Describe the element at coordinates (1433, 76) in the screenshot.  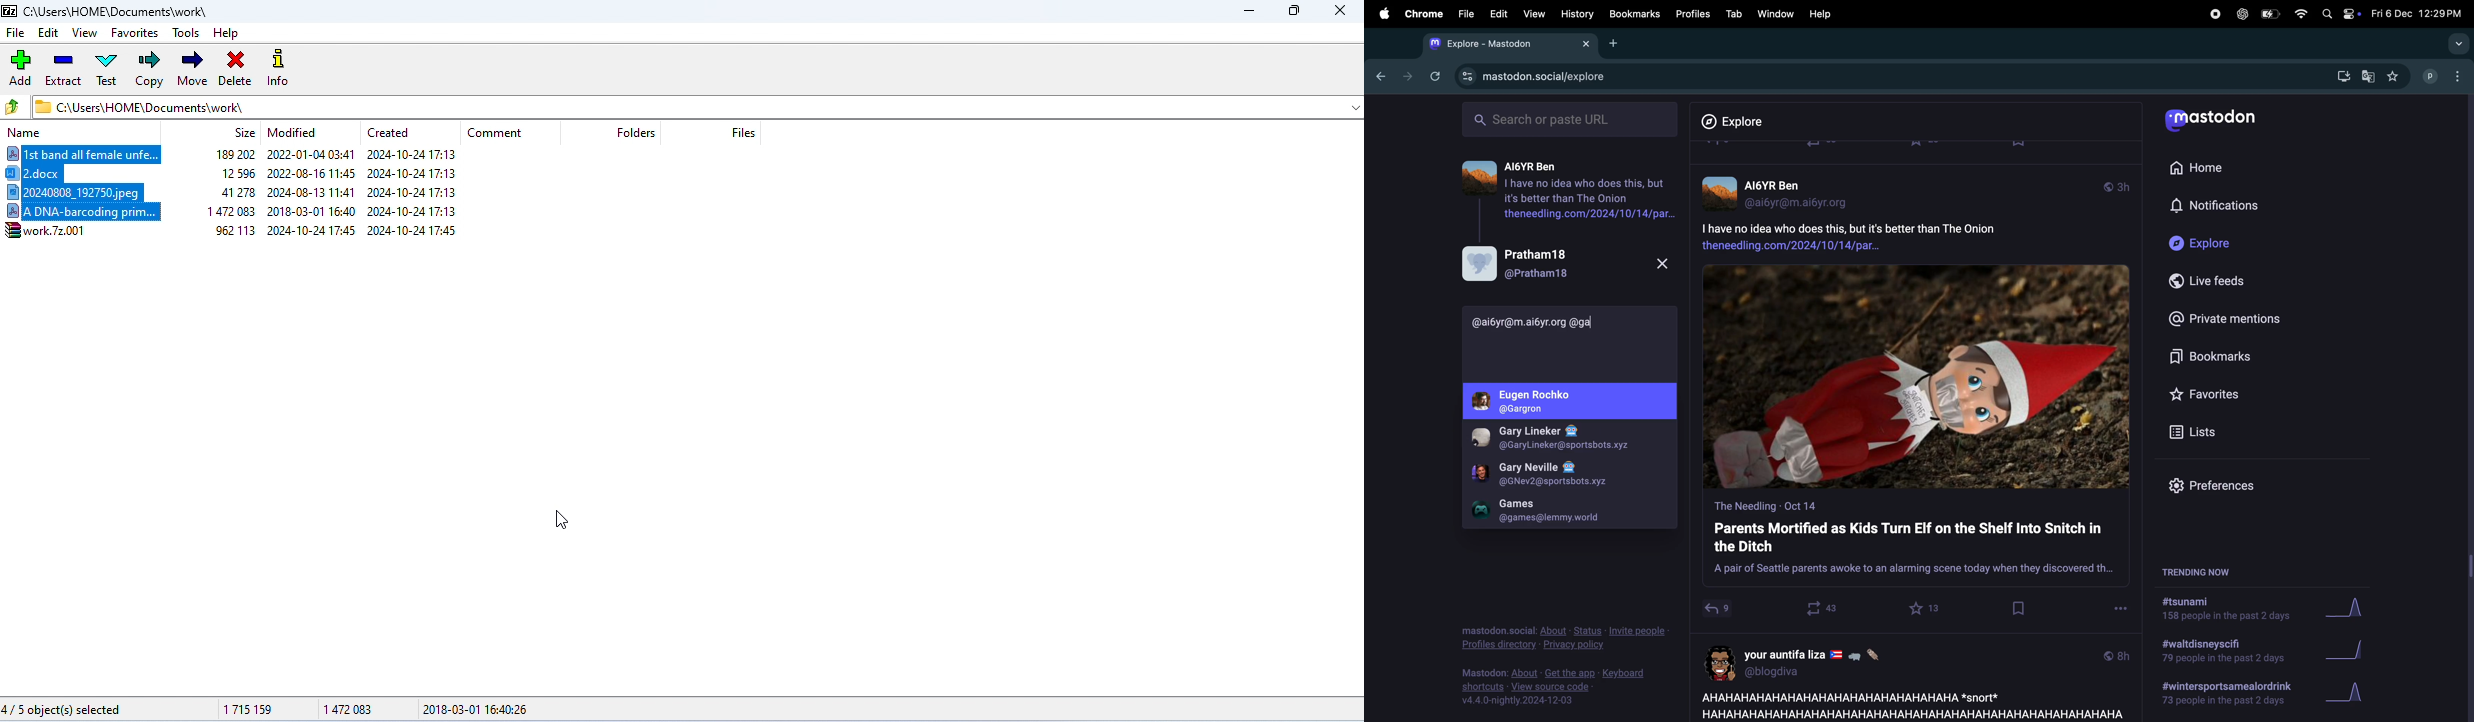
I see `refresh` at that location.